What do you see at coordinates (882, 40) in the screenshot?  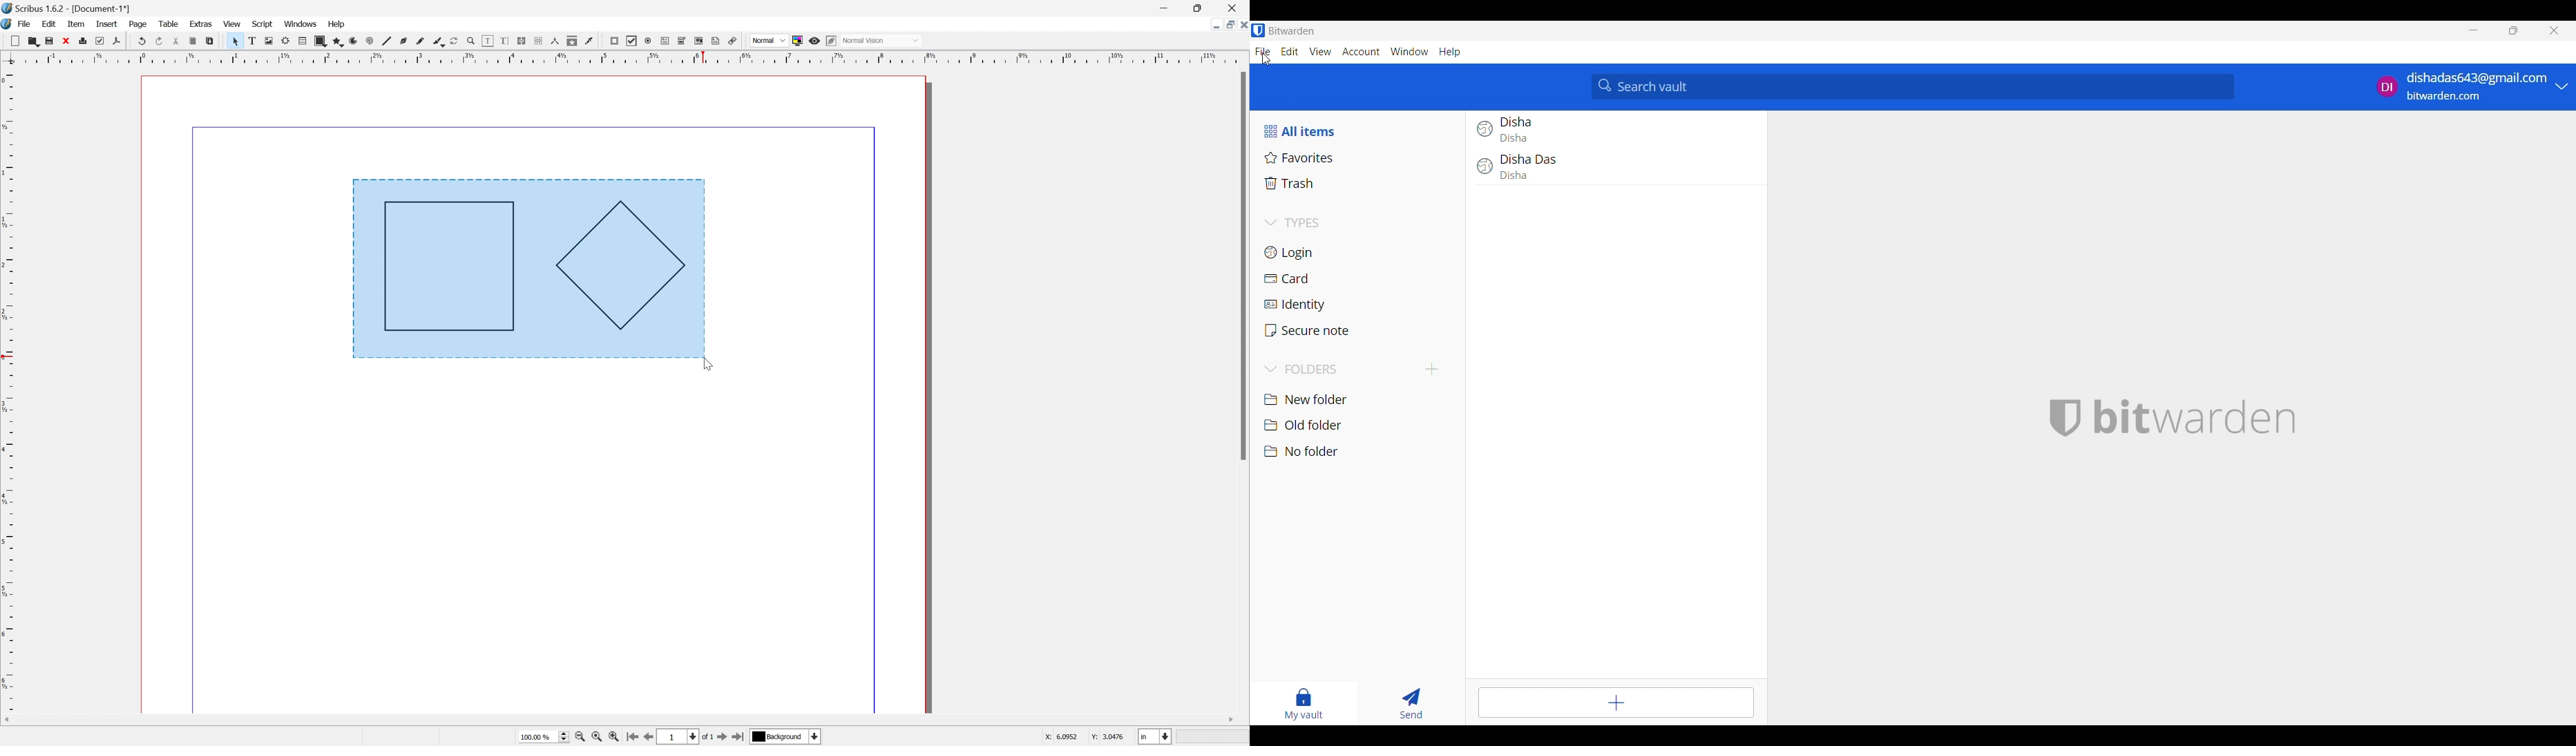 I see `Normal Vision` at bounding box center [882, 40].